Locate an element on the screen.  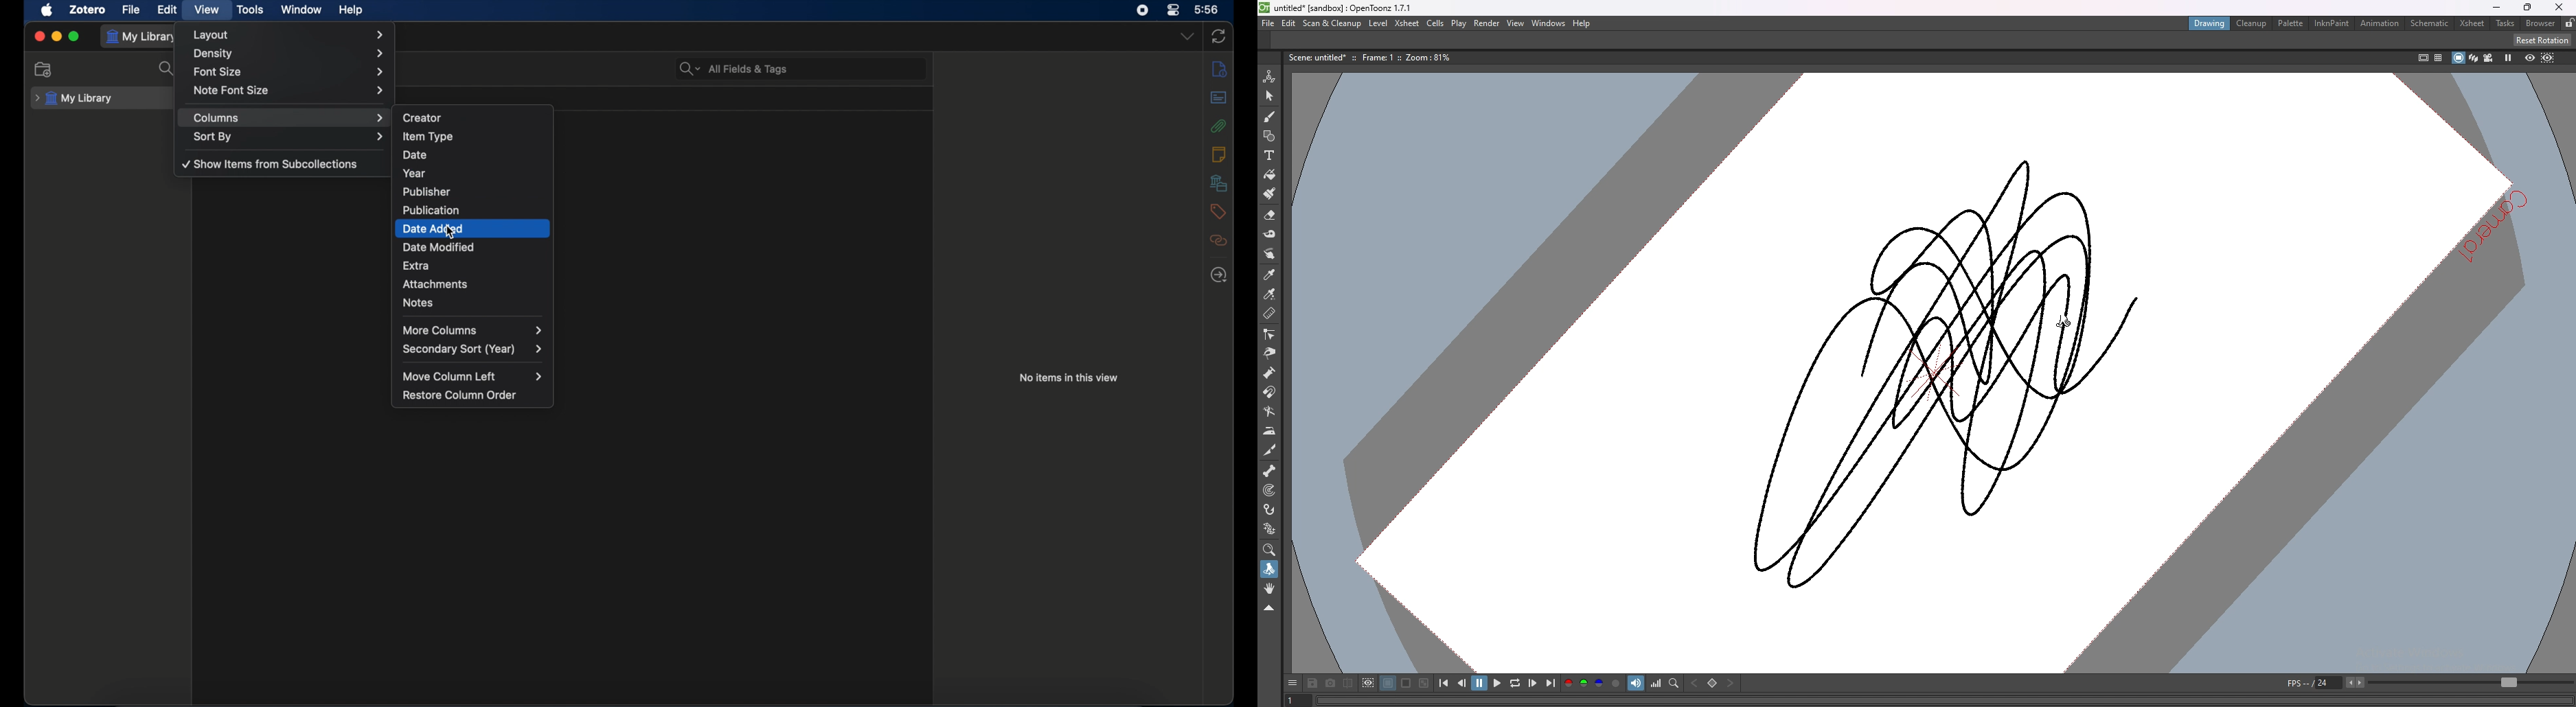
tags is located at coordinates (1218, 211).